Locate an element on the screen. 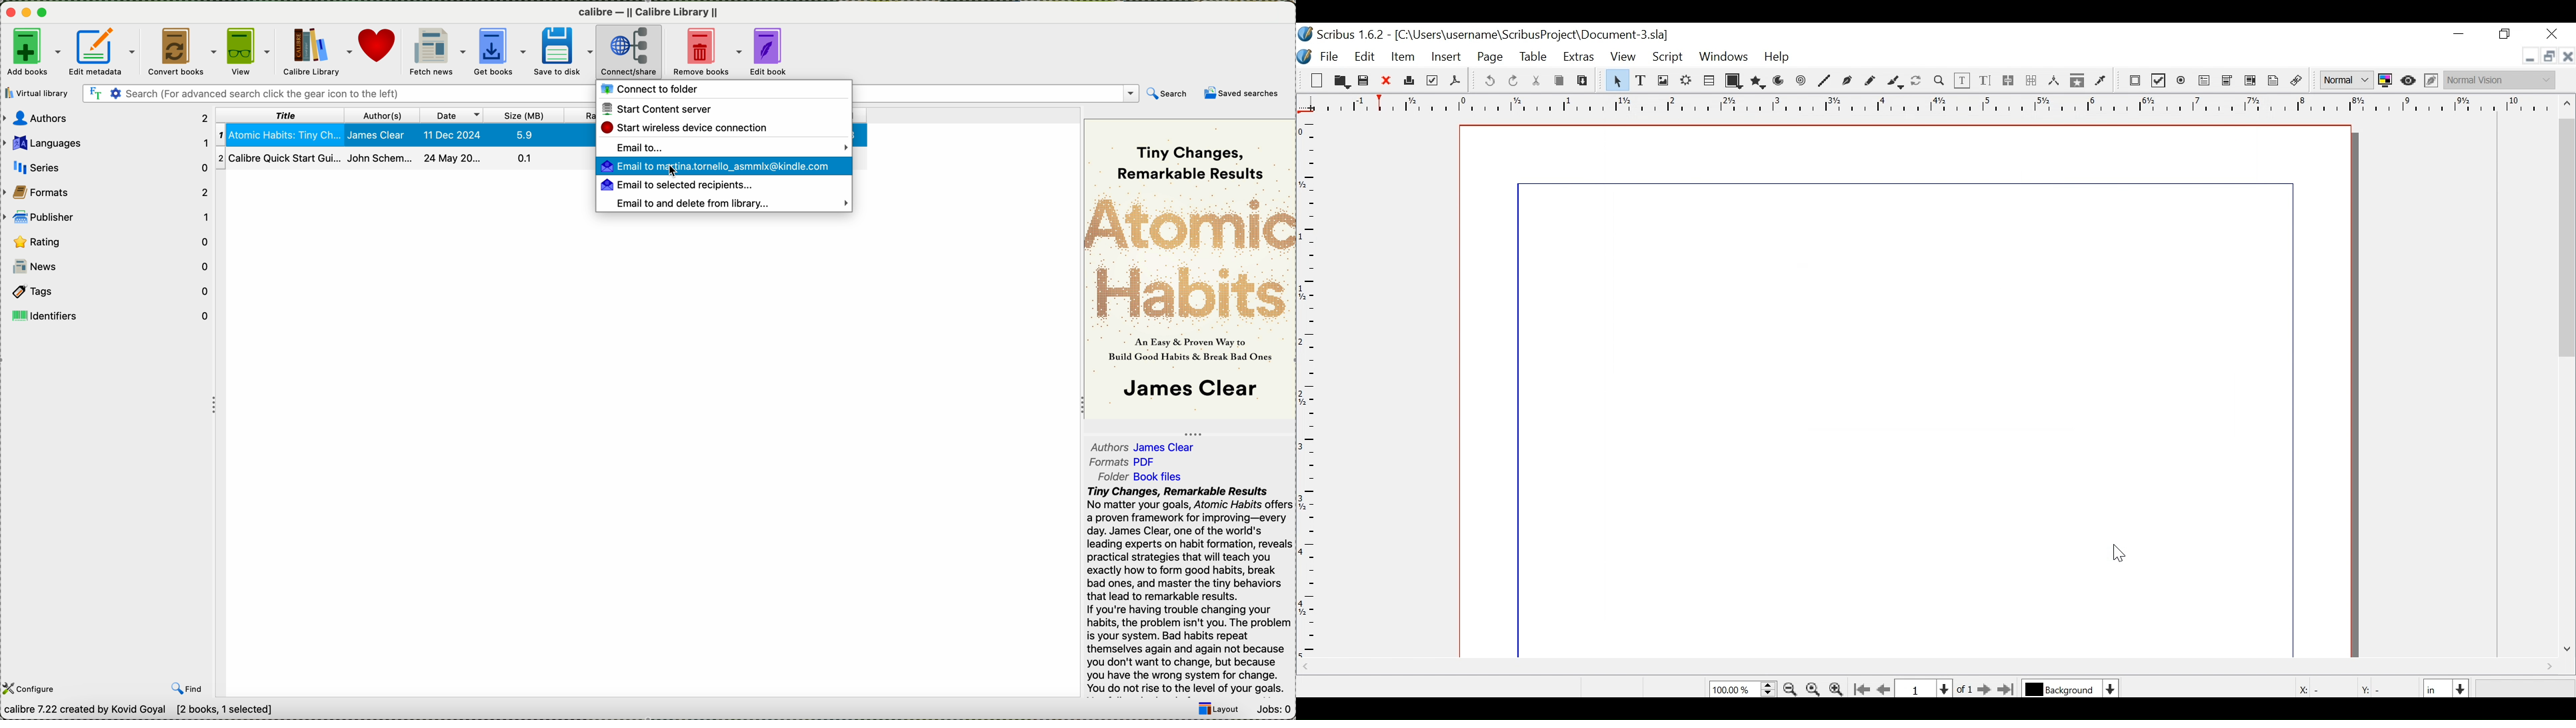 The height and width of the screenshot is (728, 2576). email to selected recipients is located at coordinates (681, 185).